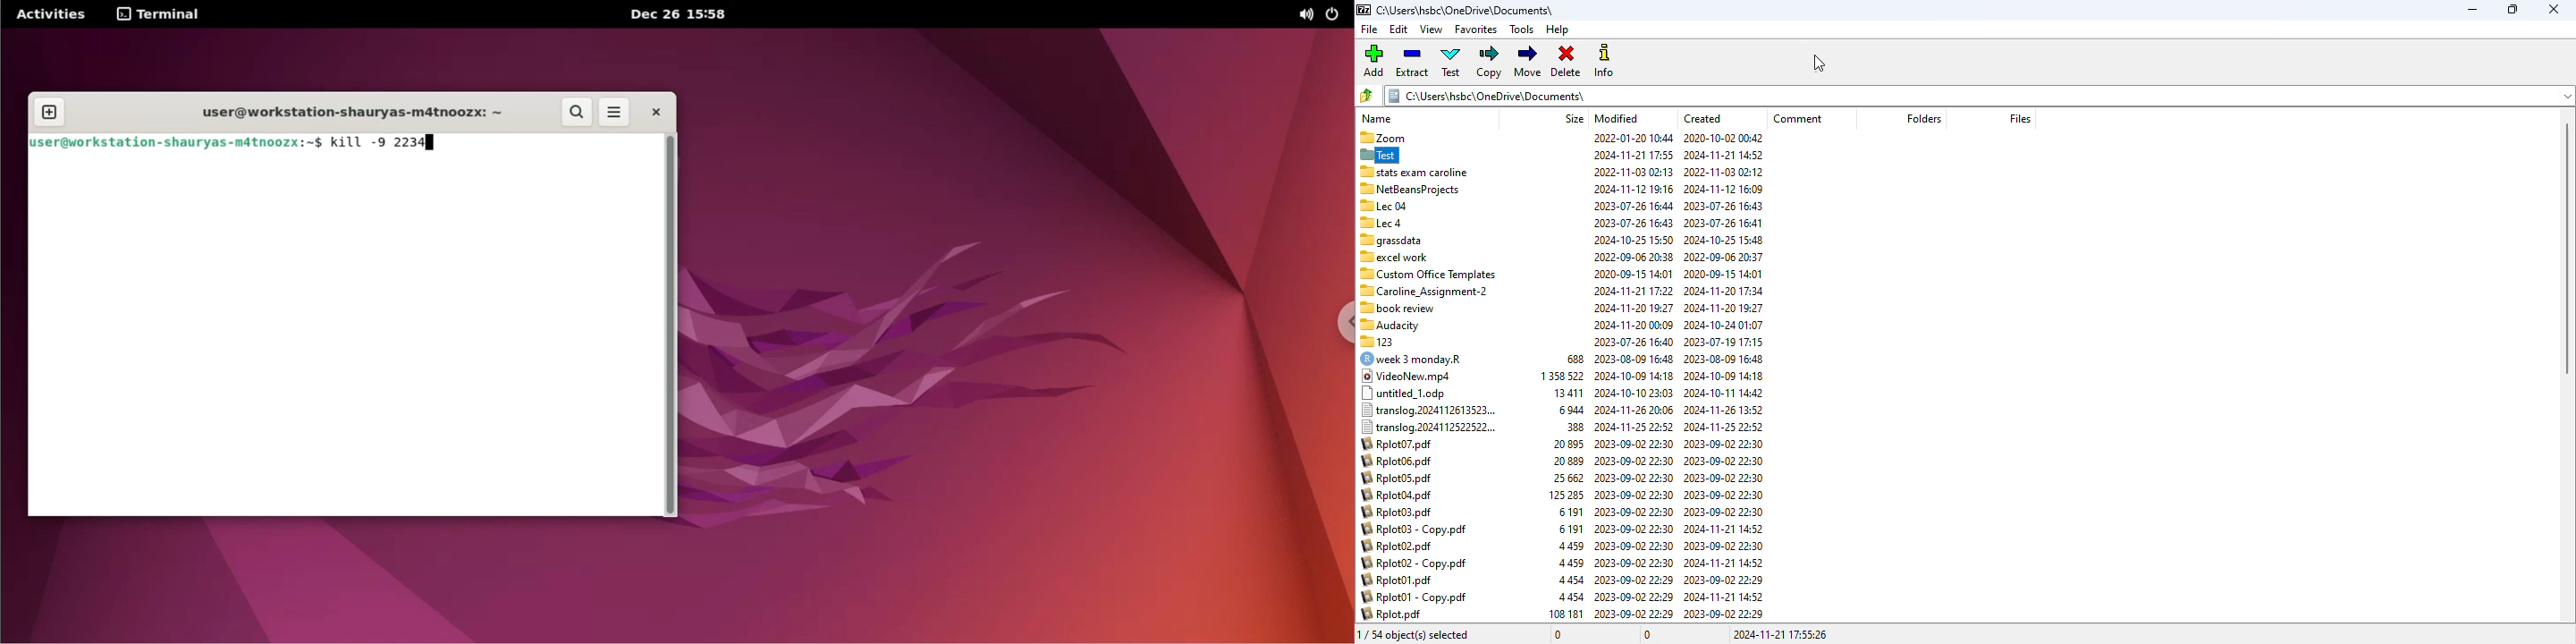  What do you see at coordinates (1572, 580) in the screenshot?
I see `4 454` at bounding box center [1572, 580].